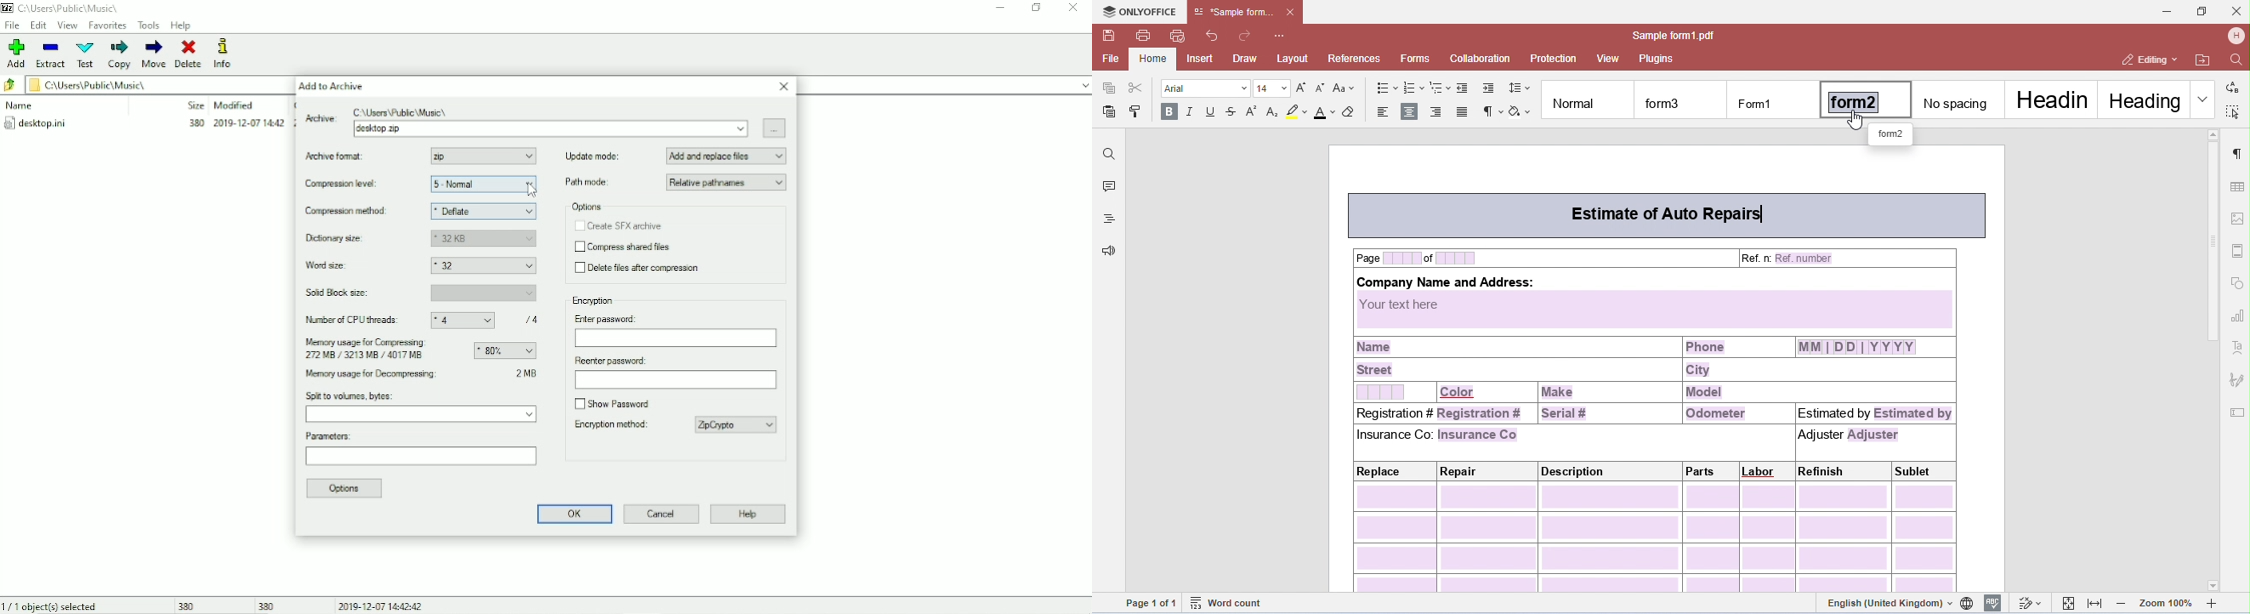  Describe the element at coordinates (10, 86) in the screenshot. I see `Back` at that location.